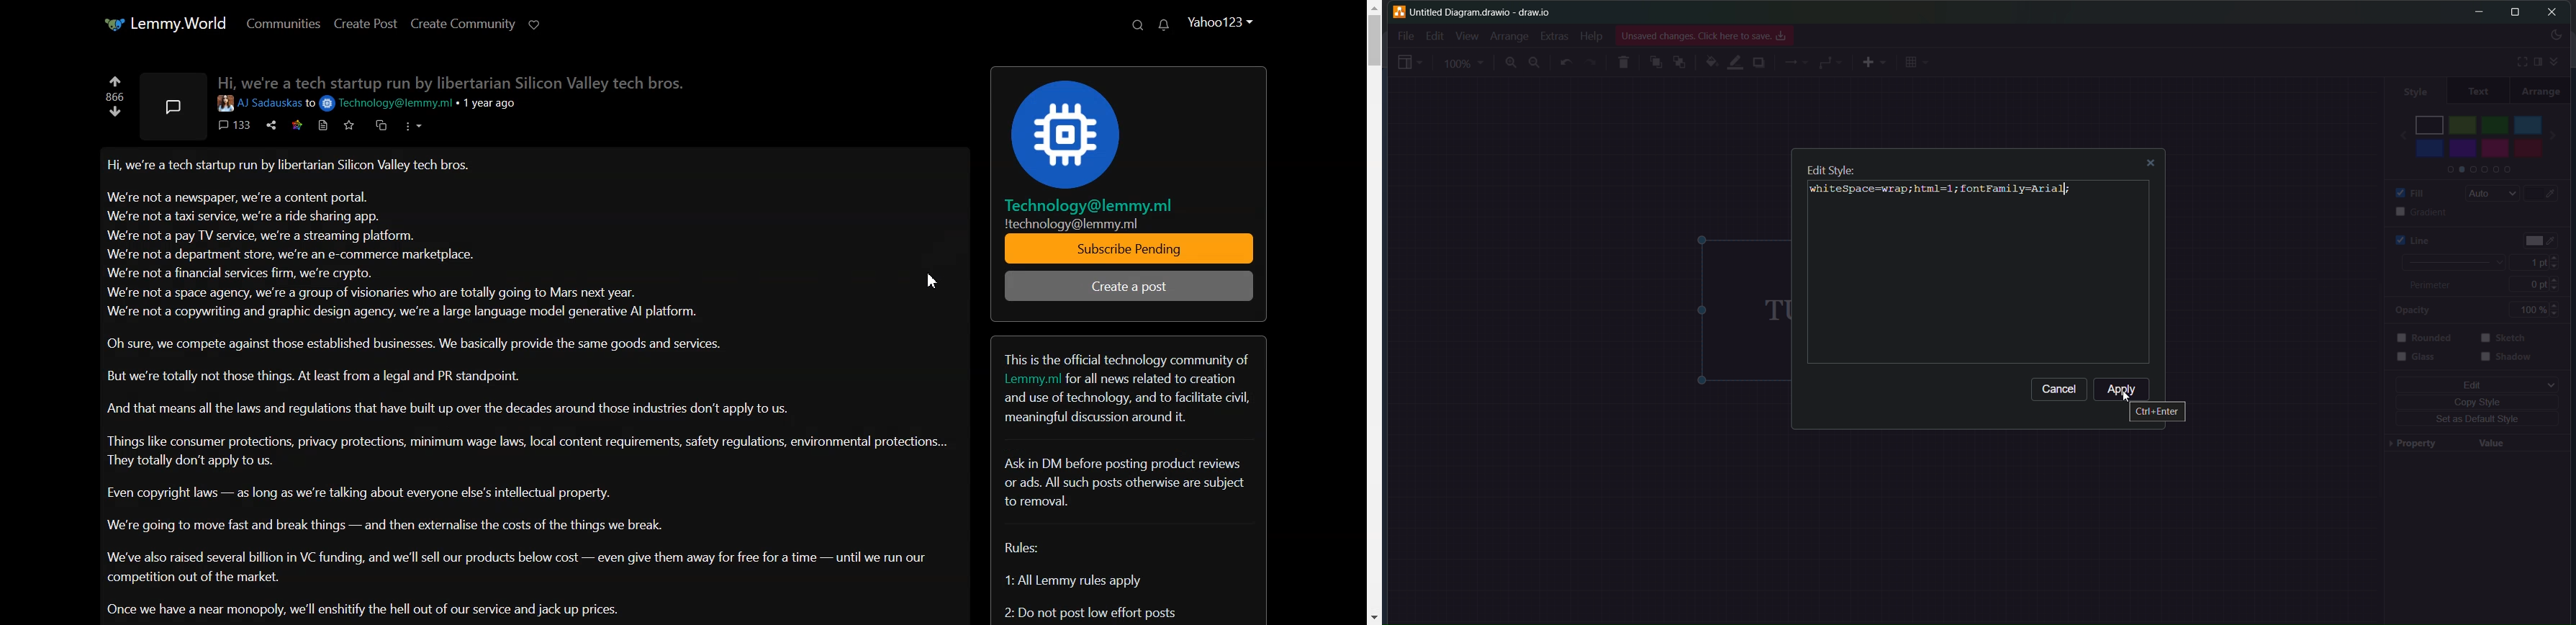 This screenshot has height=644, width=2576. What do you see at coordinates (116, 112) in the screenshot?
I see `Down vote` at bounding box center [116, 112].